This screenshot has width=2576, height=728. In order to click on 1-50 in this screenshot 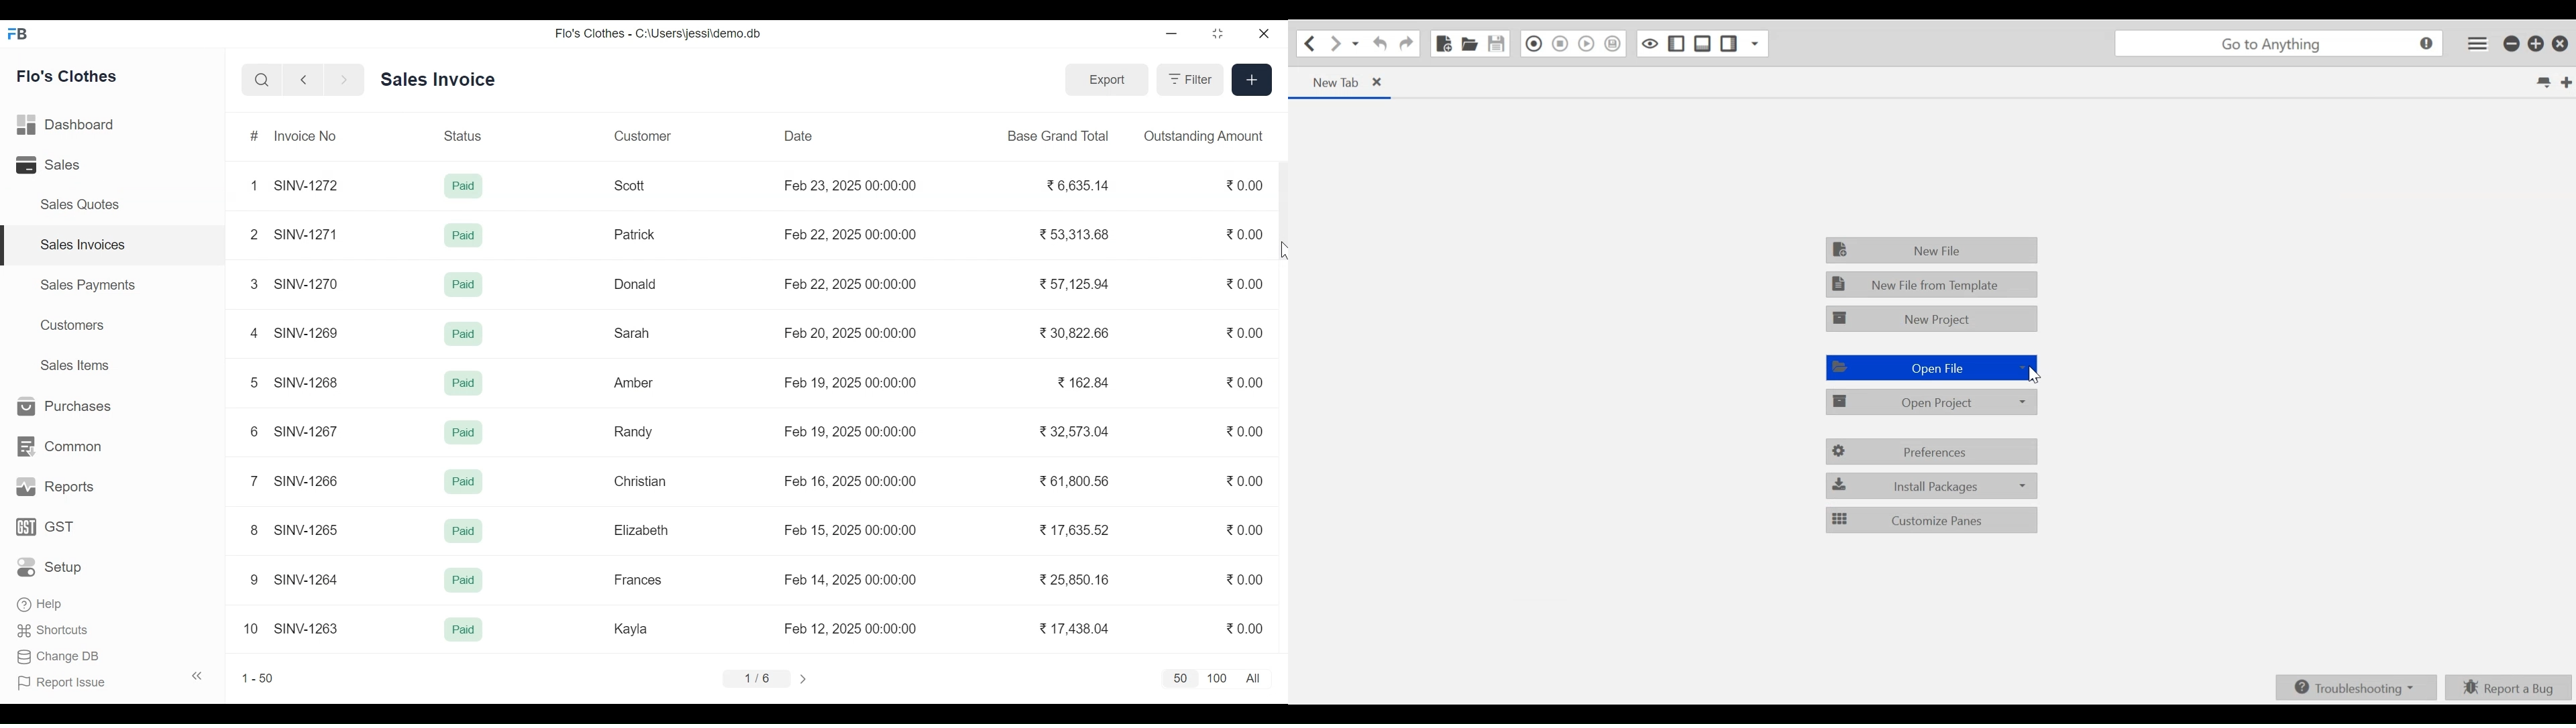, I will do `click(258, 678)`.